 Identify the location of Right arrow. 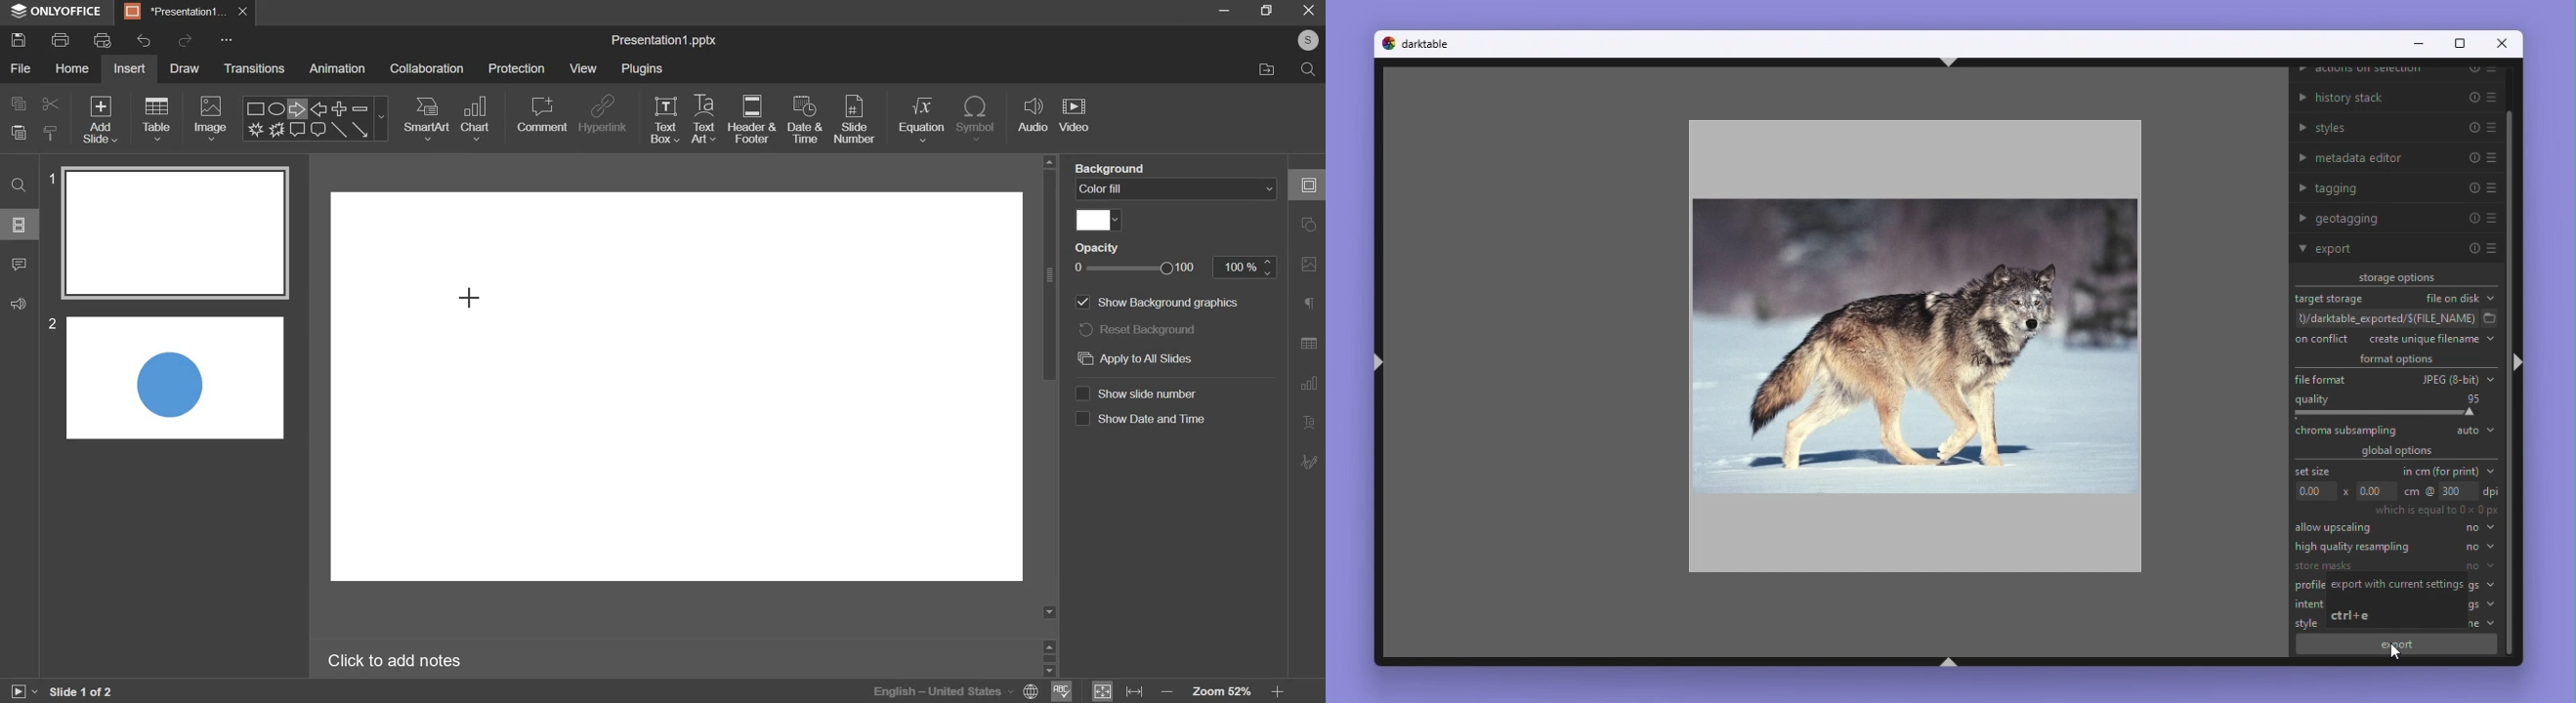
(298, 109).